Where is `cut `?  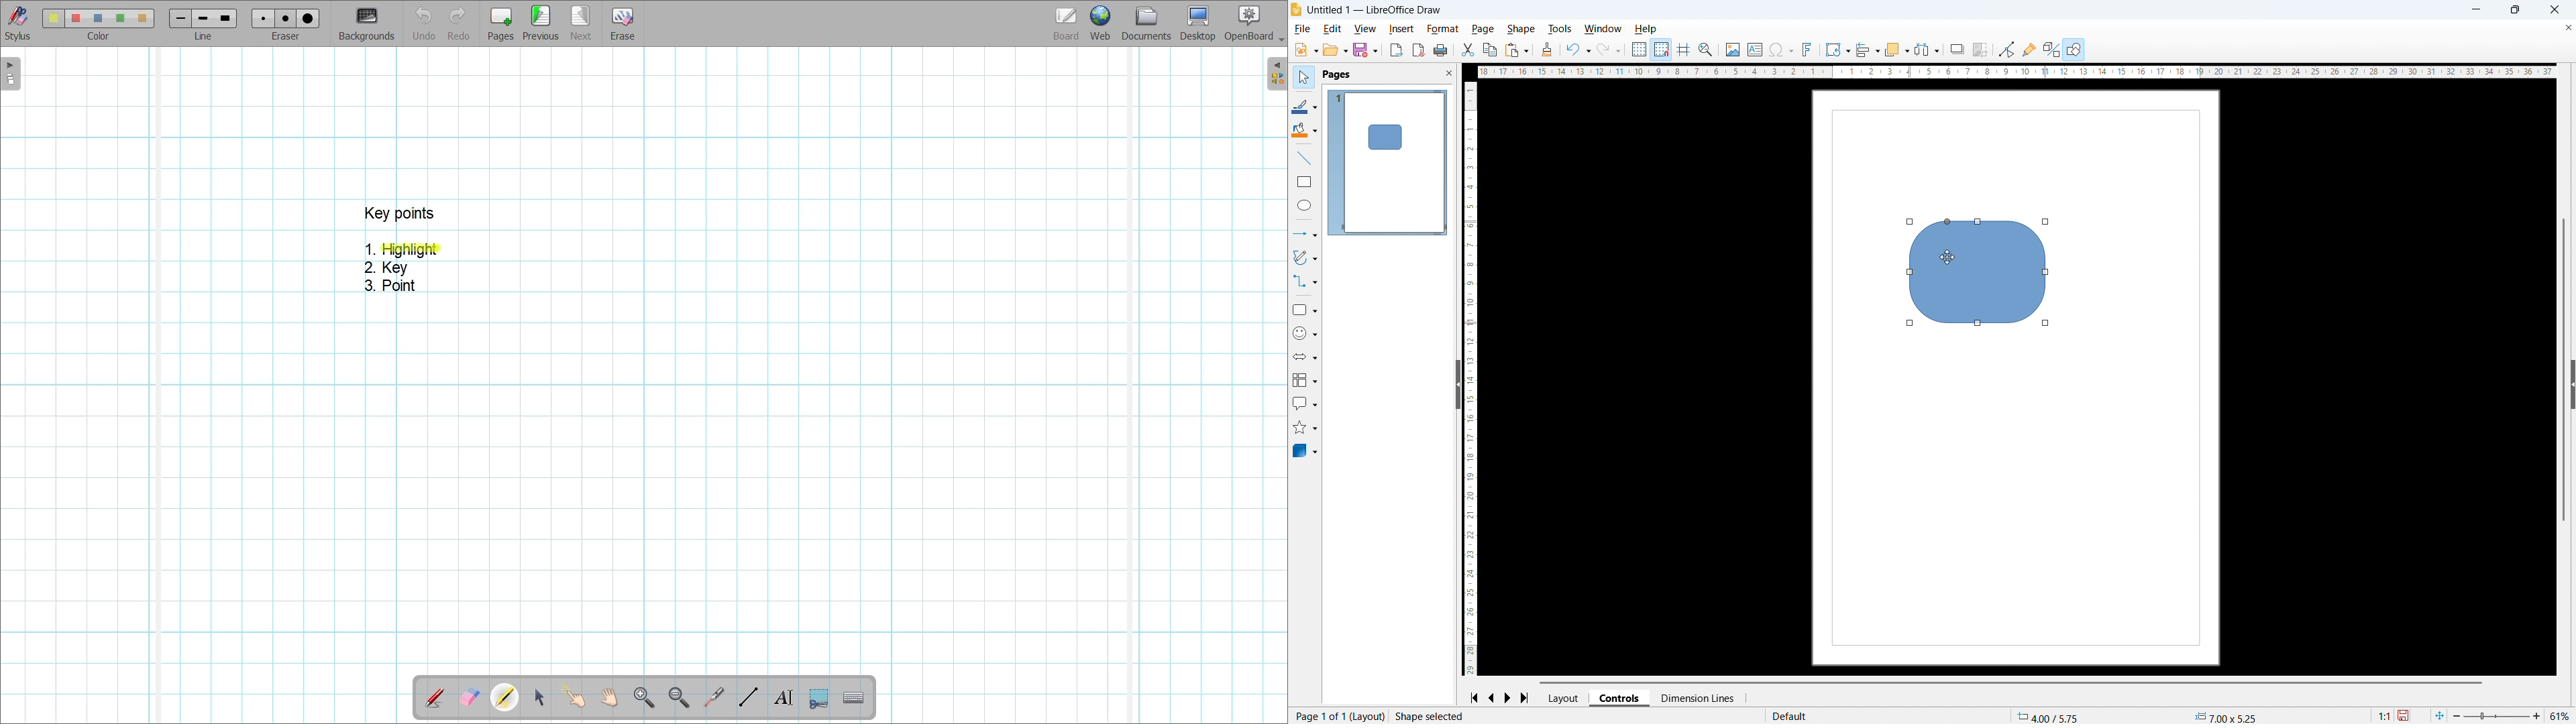 cut  is located at coordinates (1466, 50).